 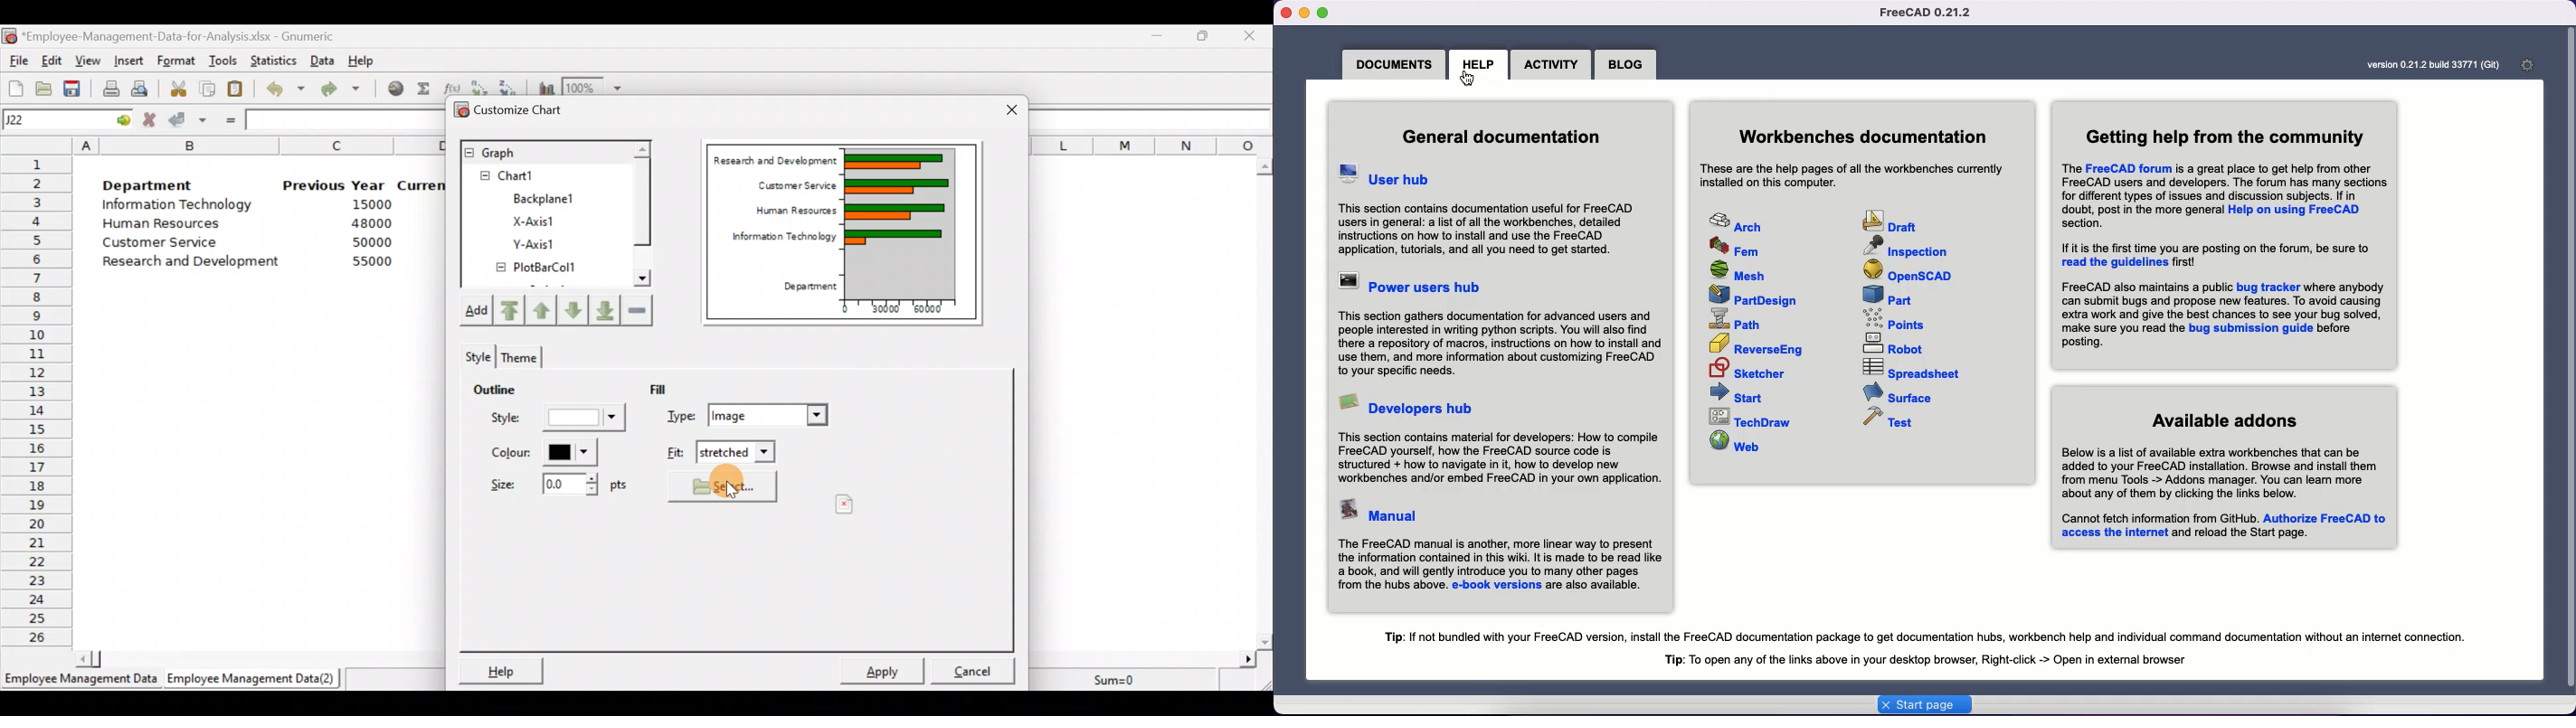 What do you see at coordinates (1854, 176) in the screenshot?
I see `Workbenches documentation text` at bounding box center [1854, 176].